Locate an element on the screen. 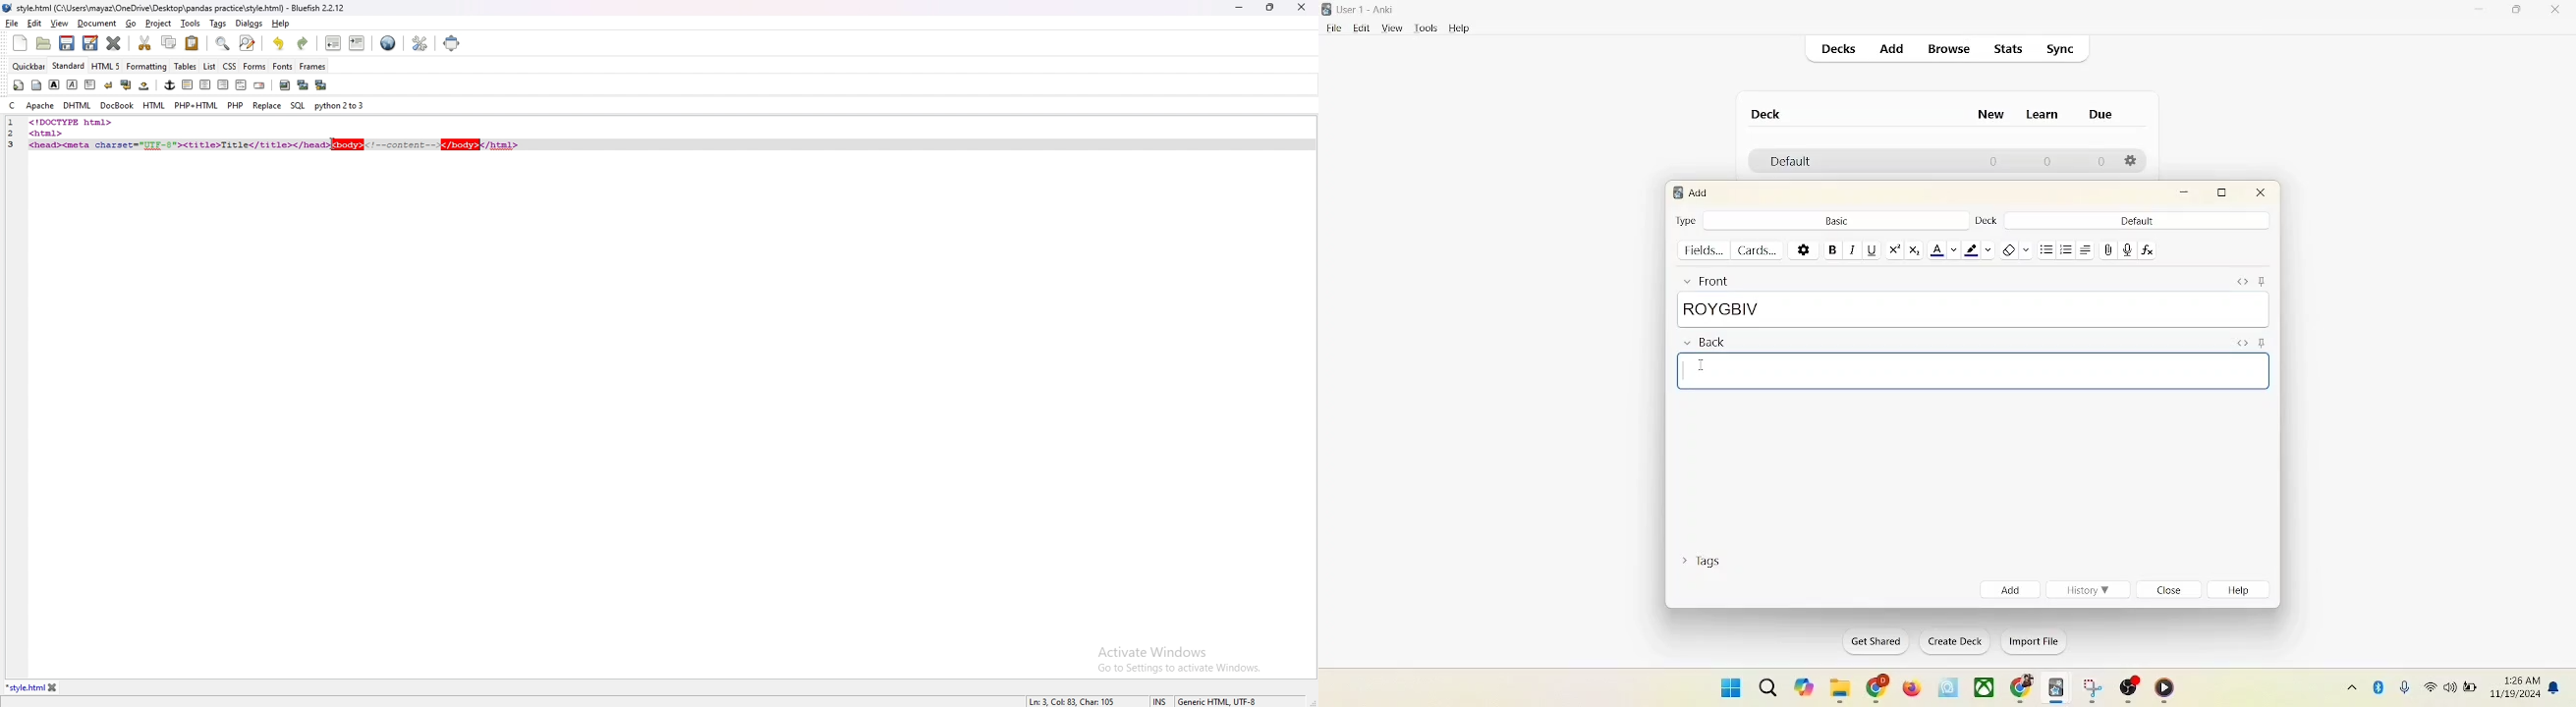 This screenshot has height=728, width=2576. resize is located at coordinates (1270, 7).